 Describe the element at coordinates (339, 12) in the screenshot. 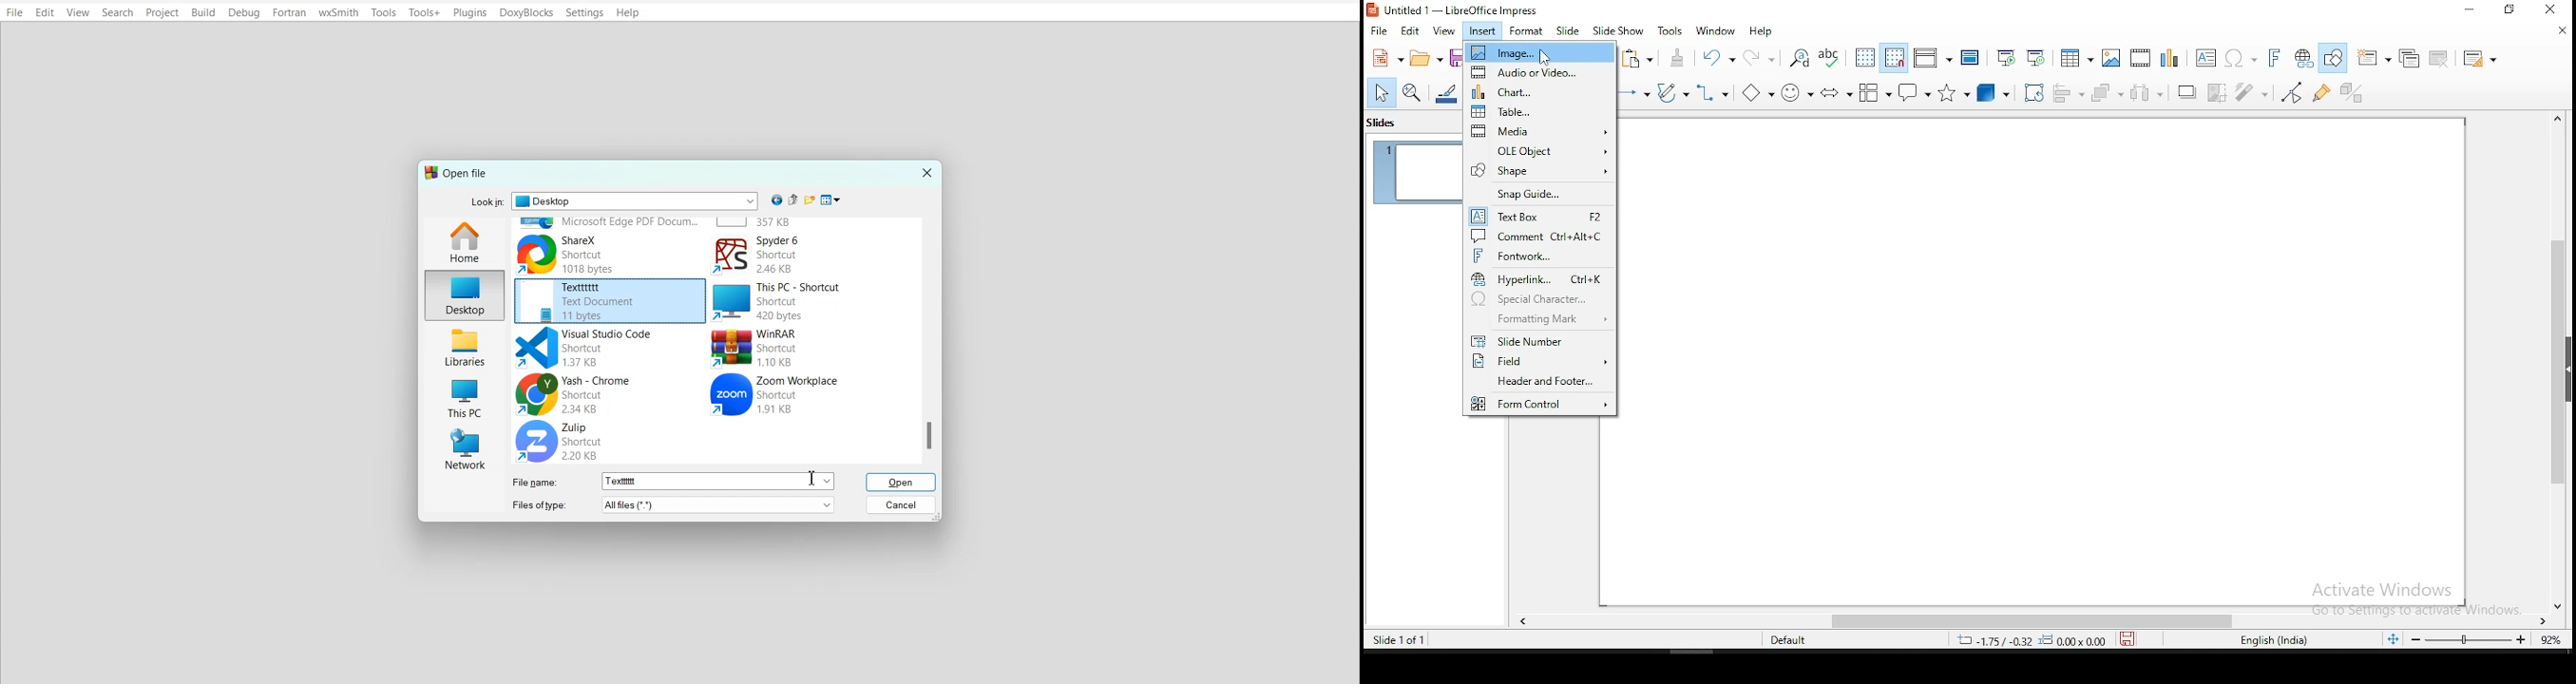

I see `wxSmith` at that location.